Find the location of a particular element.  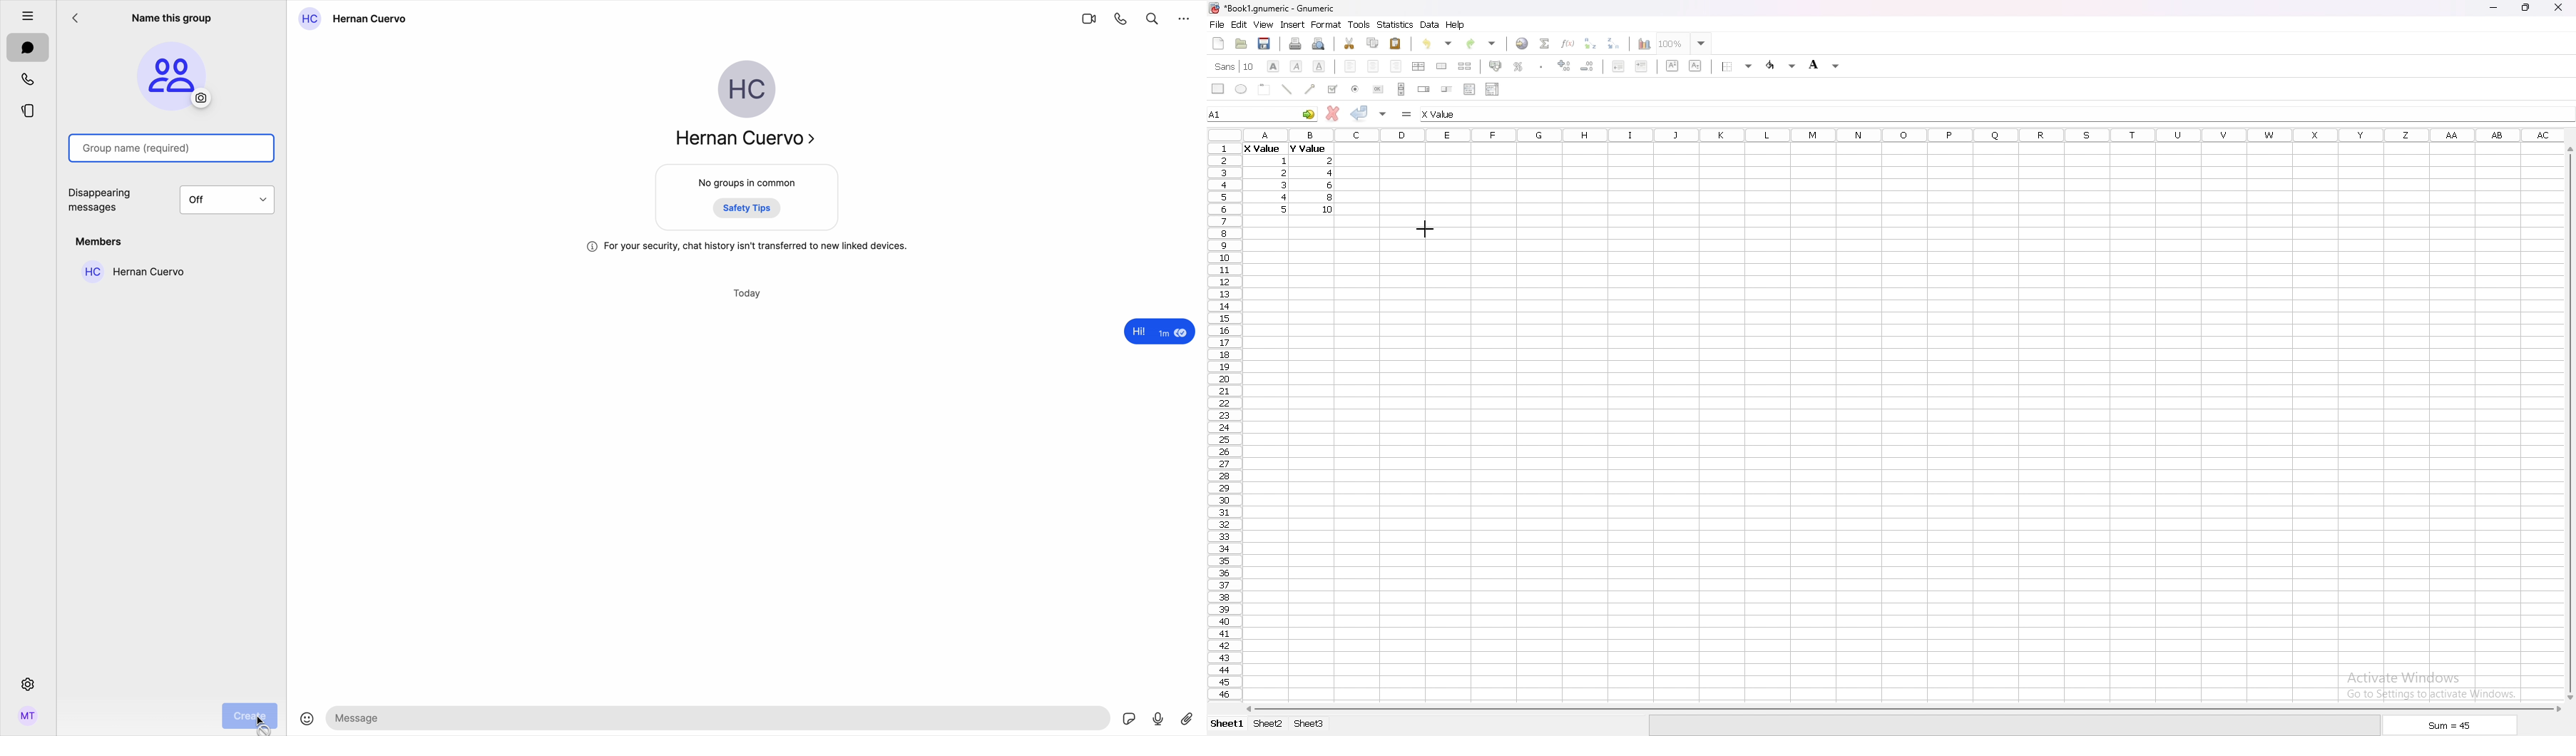

sticker is located at coordinates (1130, 720).